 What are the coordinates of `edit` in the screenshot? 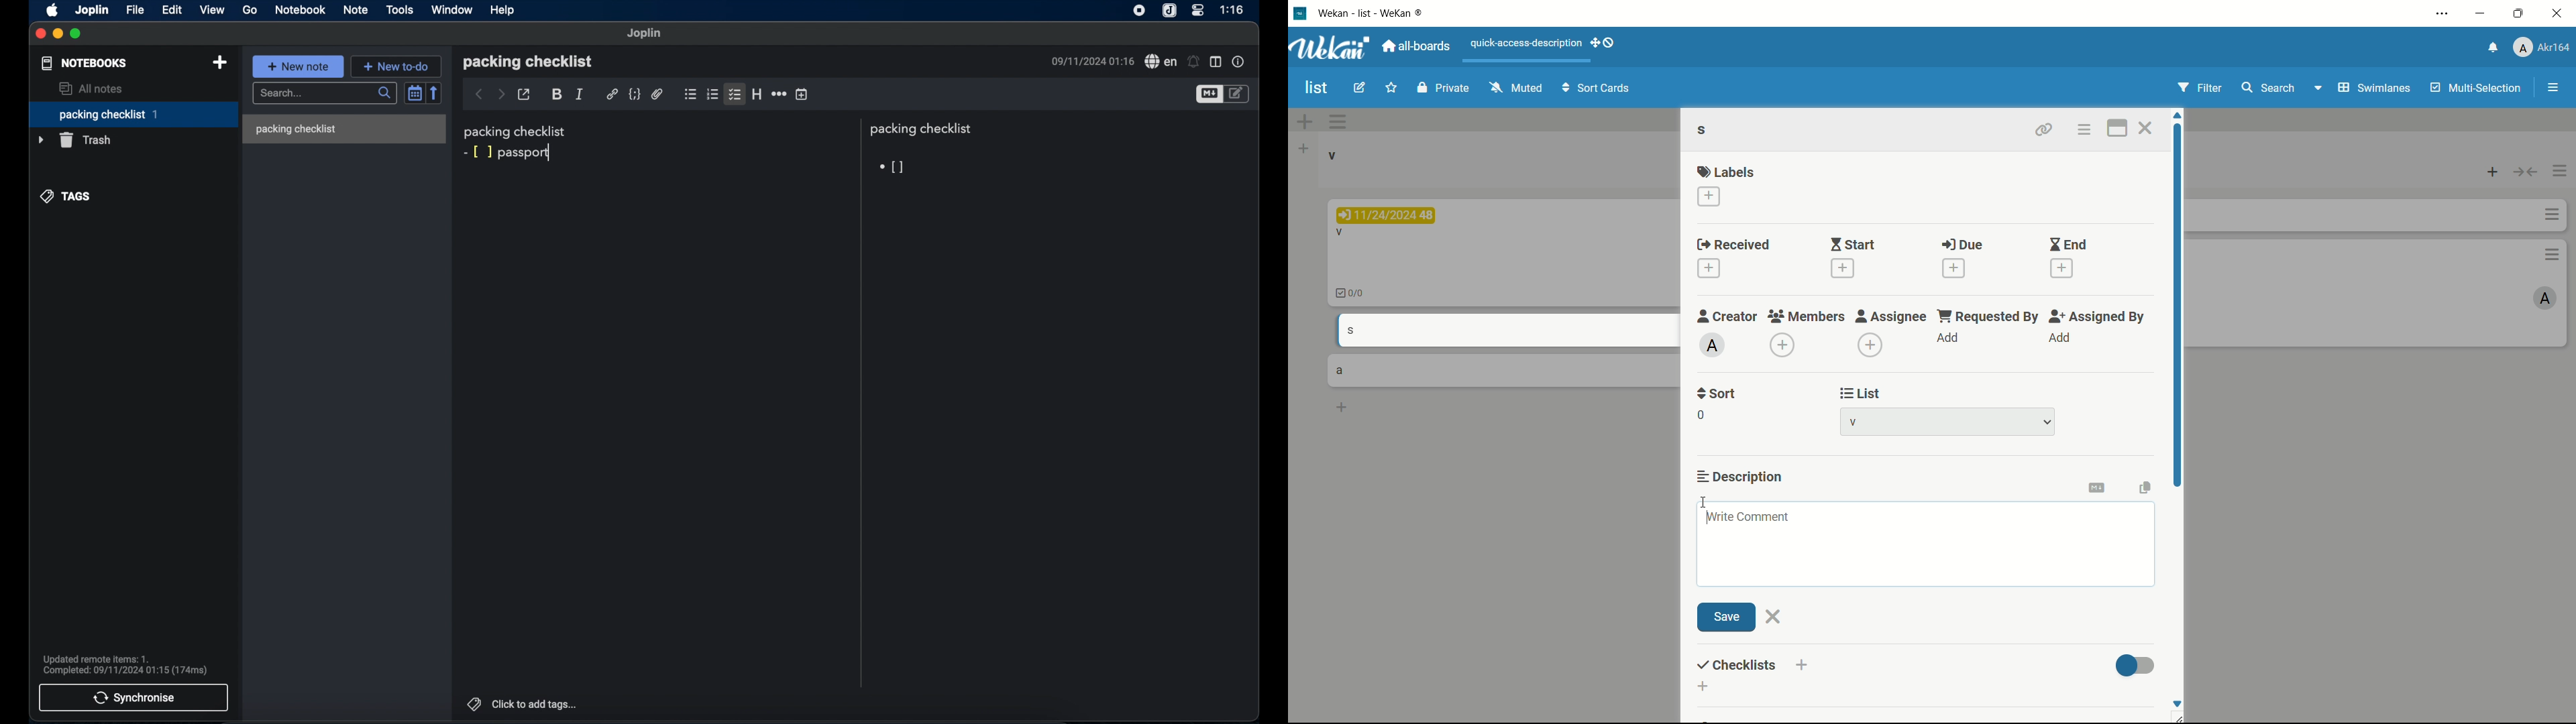 It's located at (1359, 88).